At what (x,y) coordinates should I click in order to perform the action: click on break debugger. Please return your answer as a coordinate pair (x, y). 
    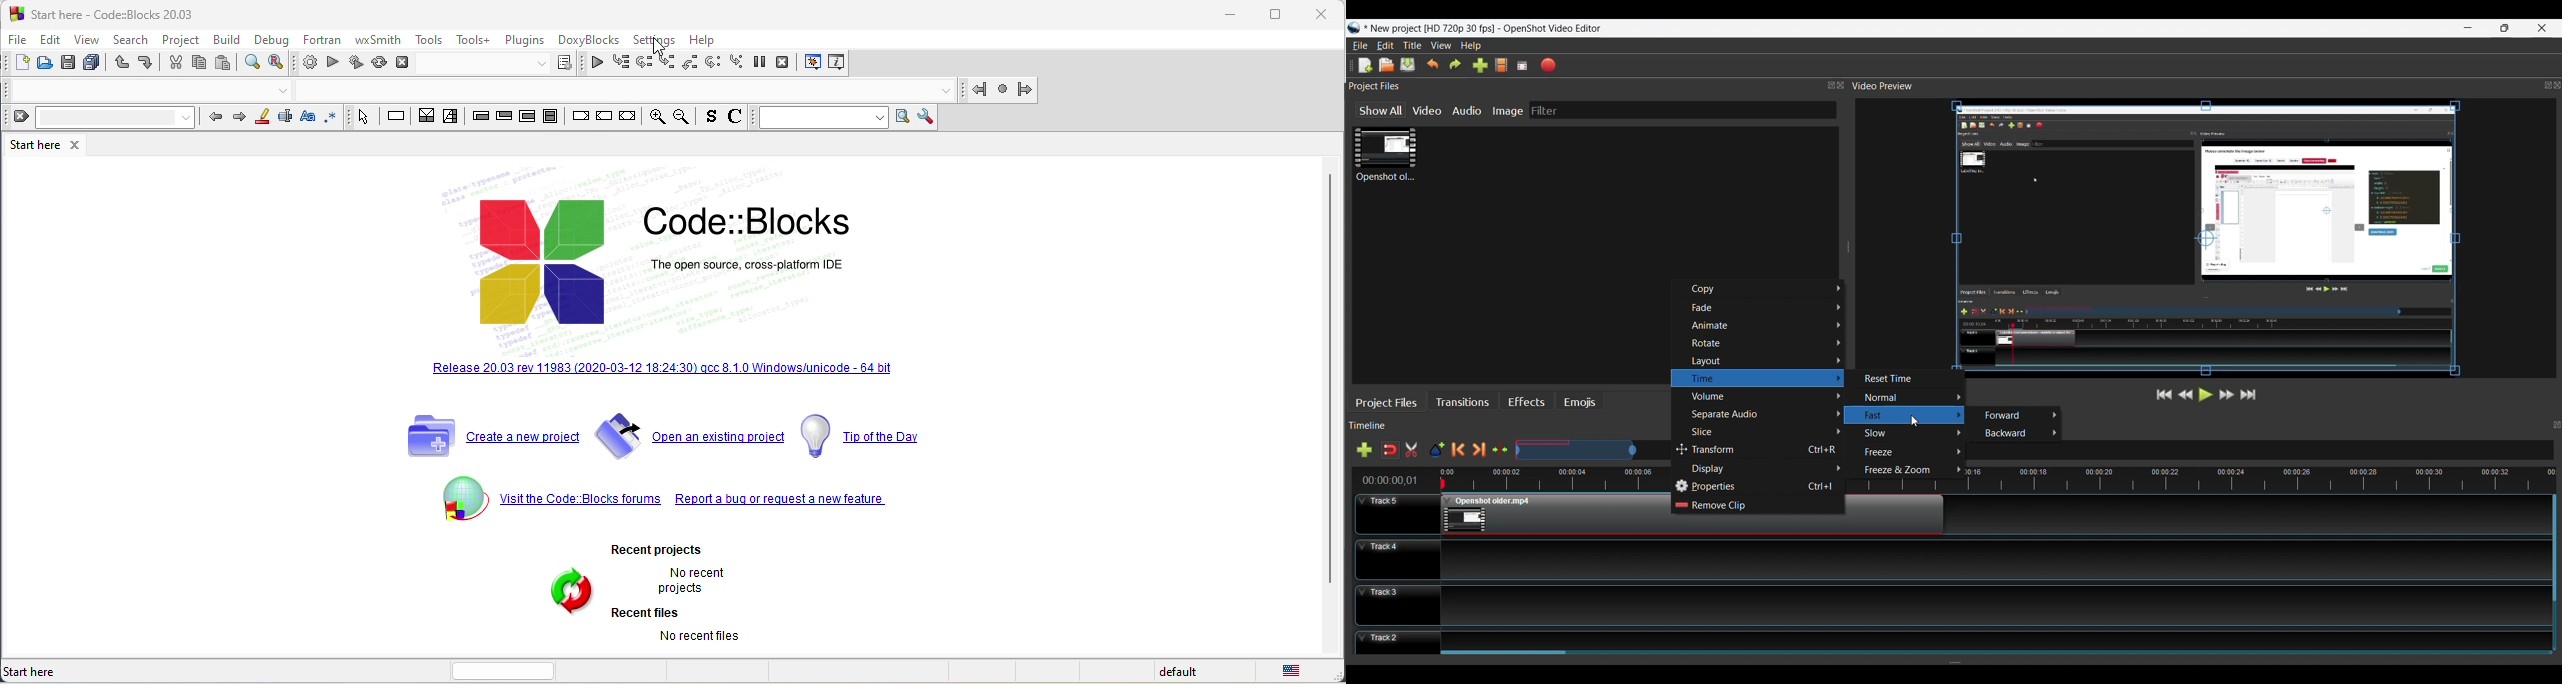
    Looking at the image, I should click on (763, 65).